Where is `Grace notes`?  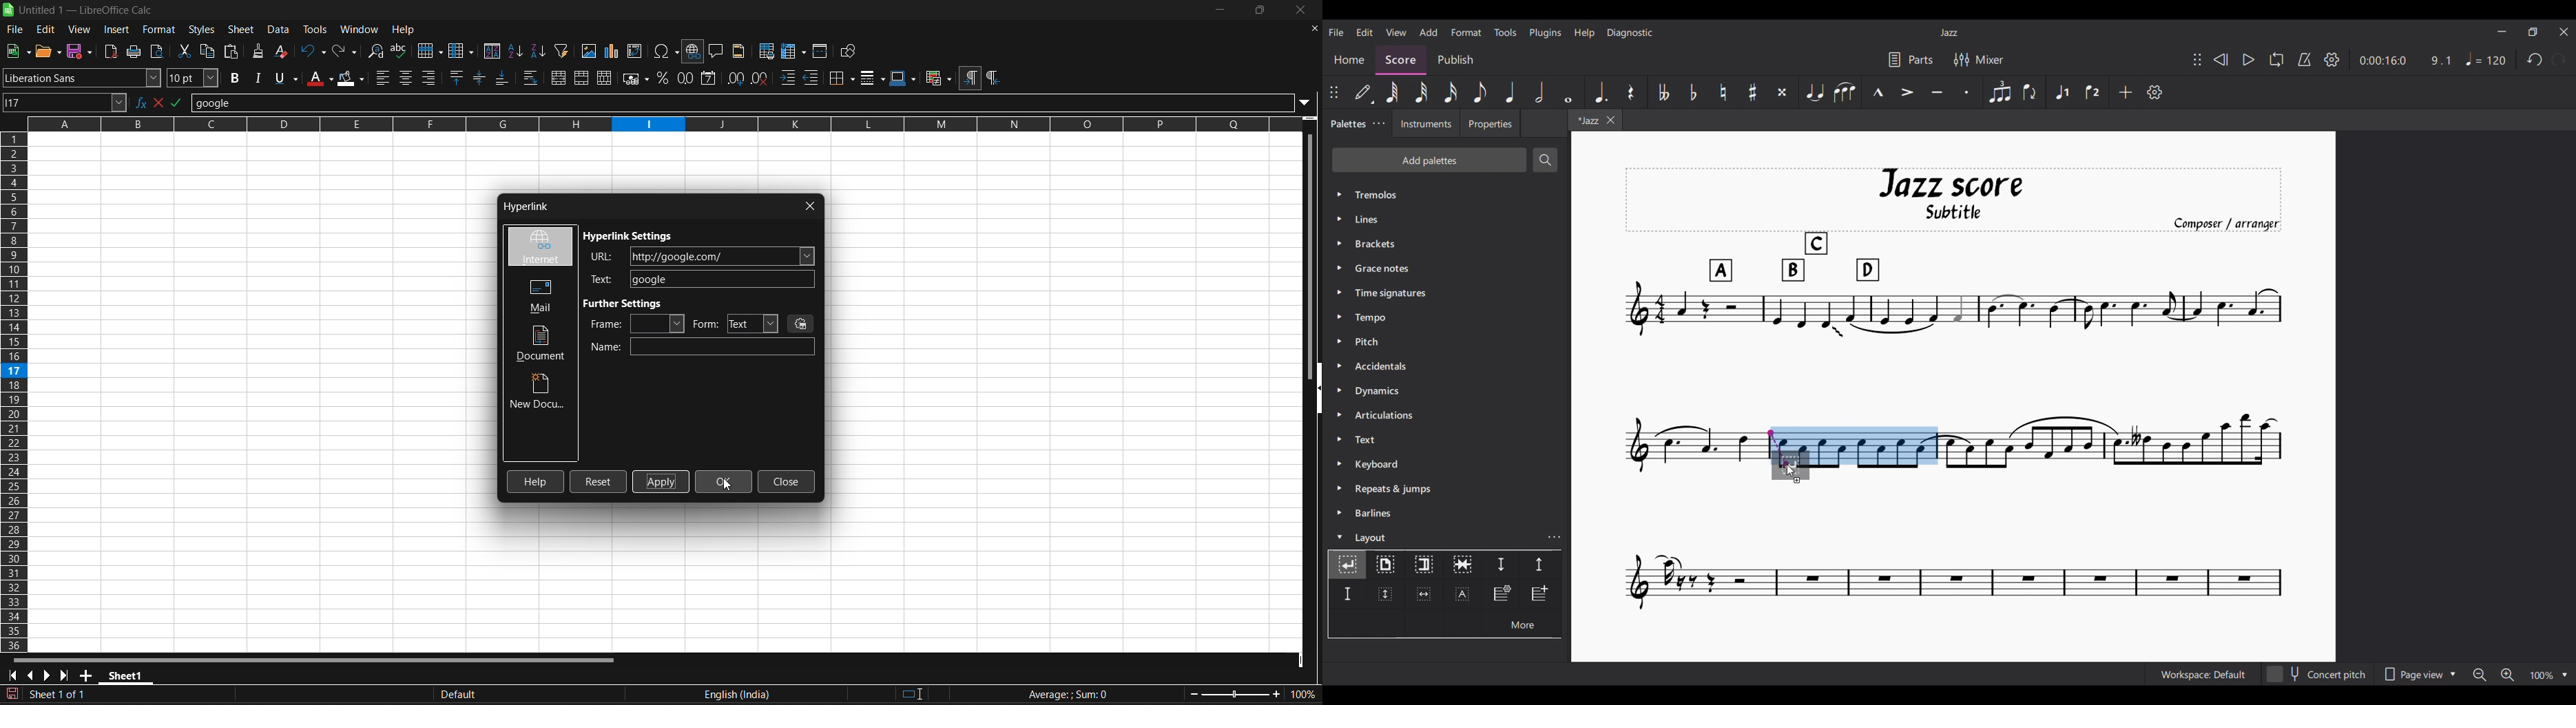 Grace notes is located at coordinates (1447, 268).